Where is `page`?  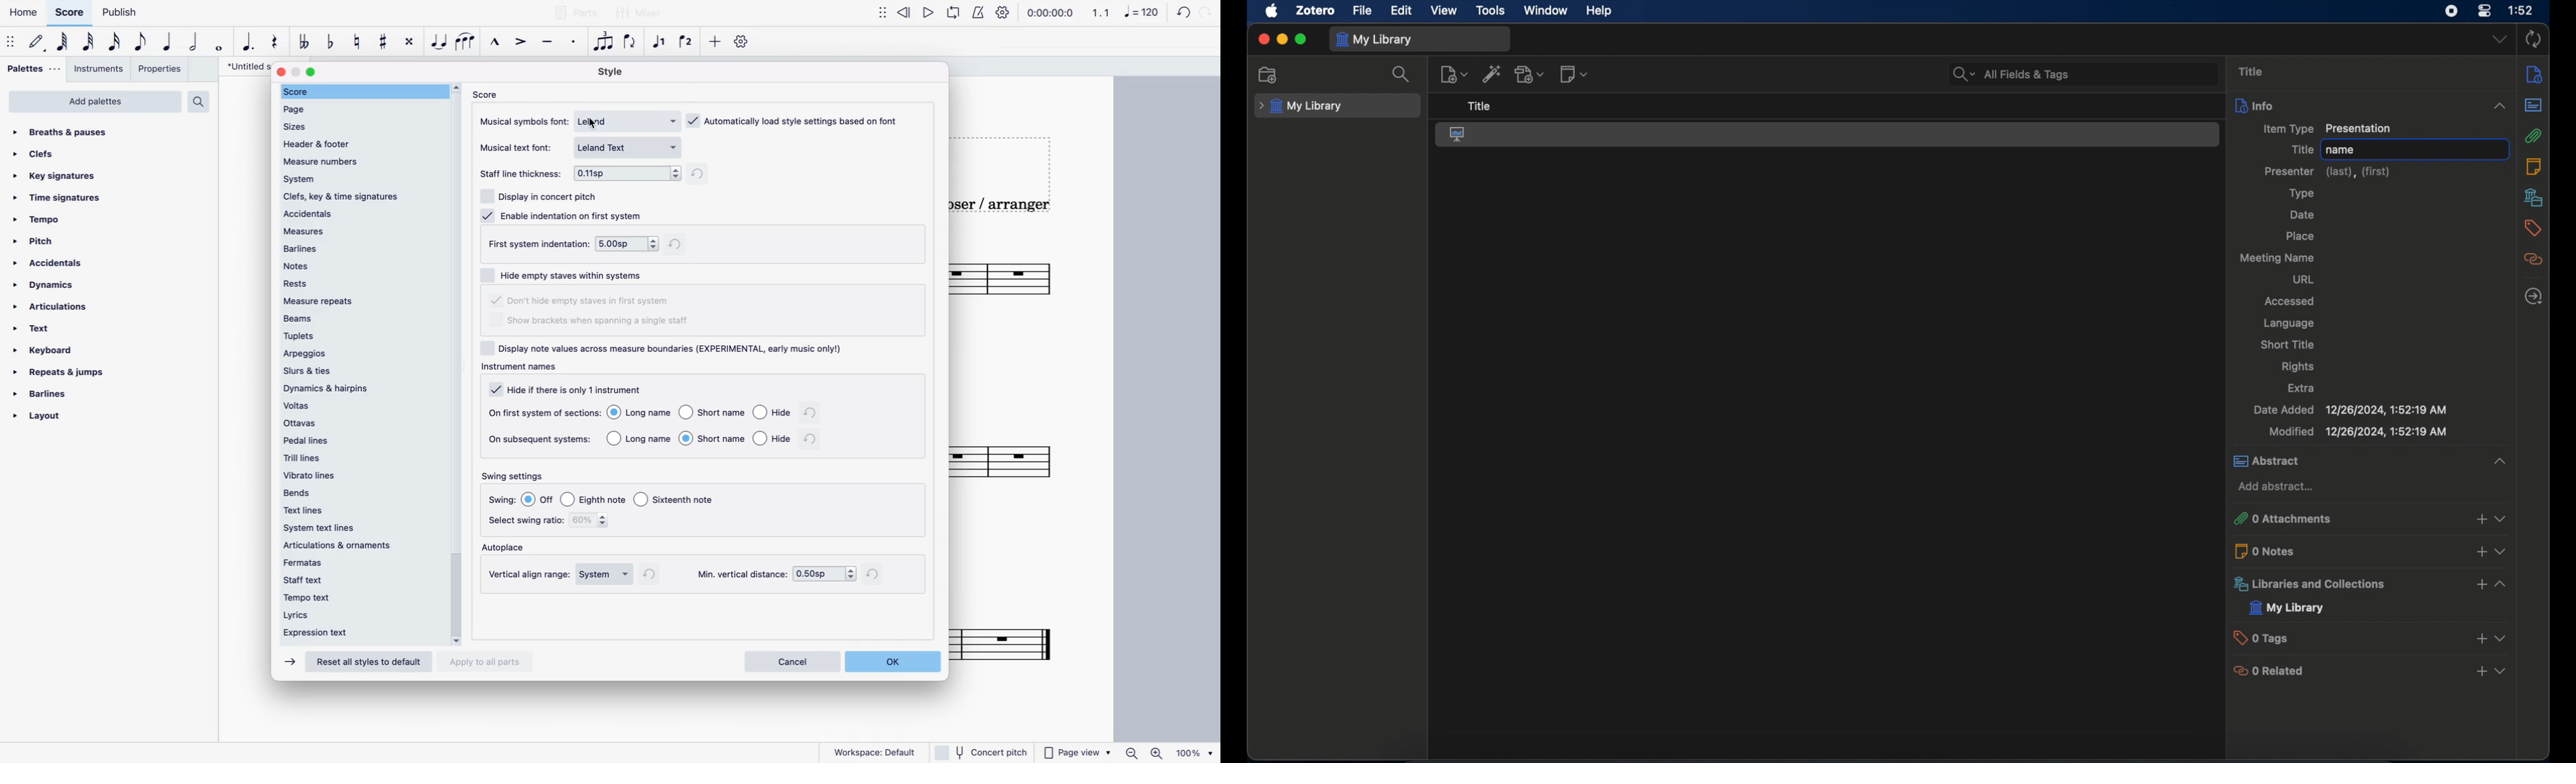
page is located at coordinates (356, 108).